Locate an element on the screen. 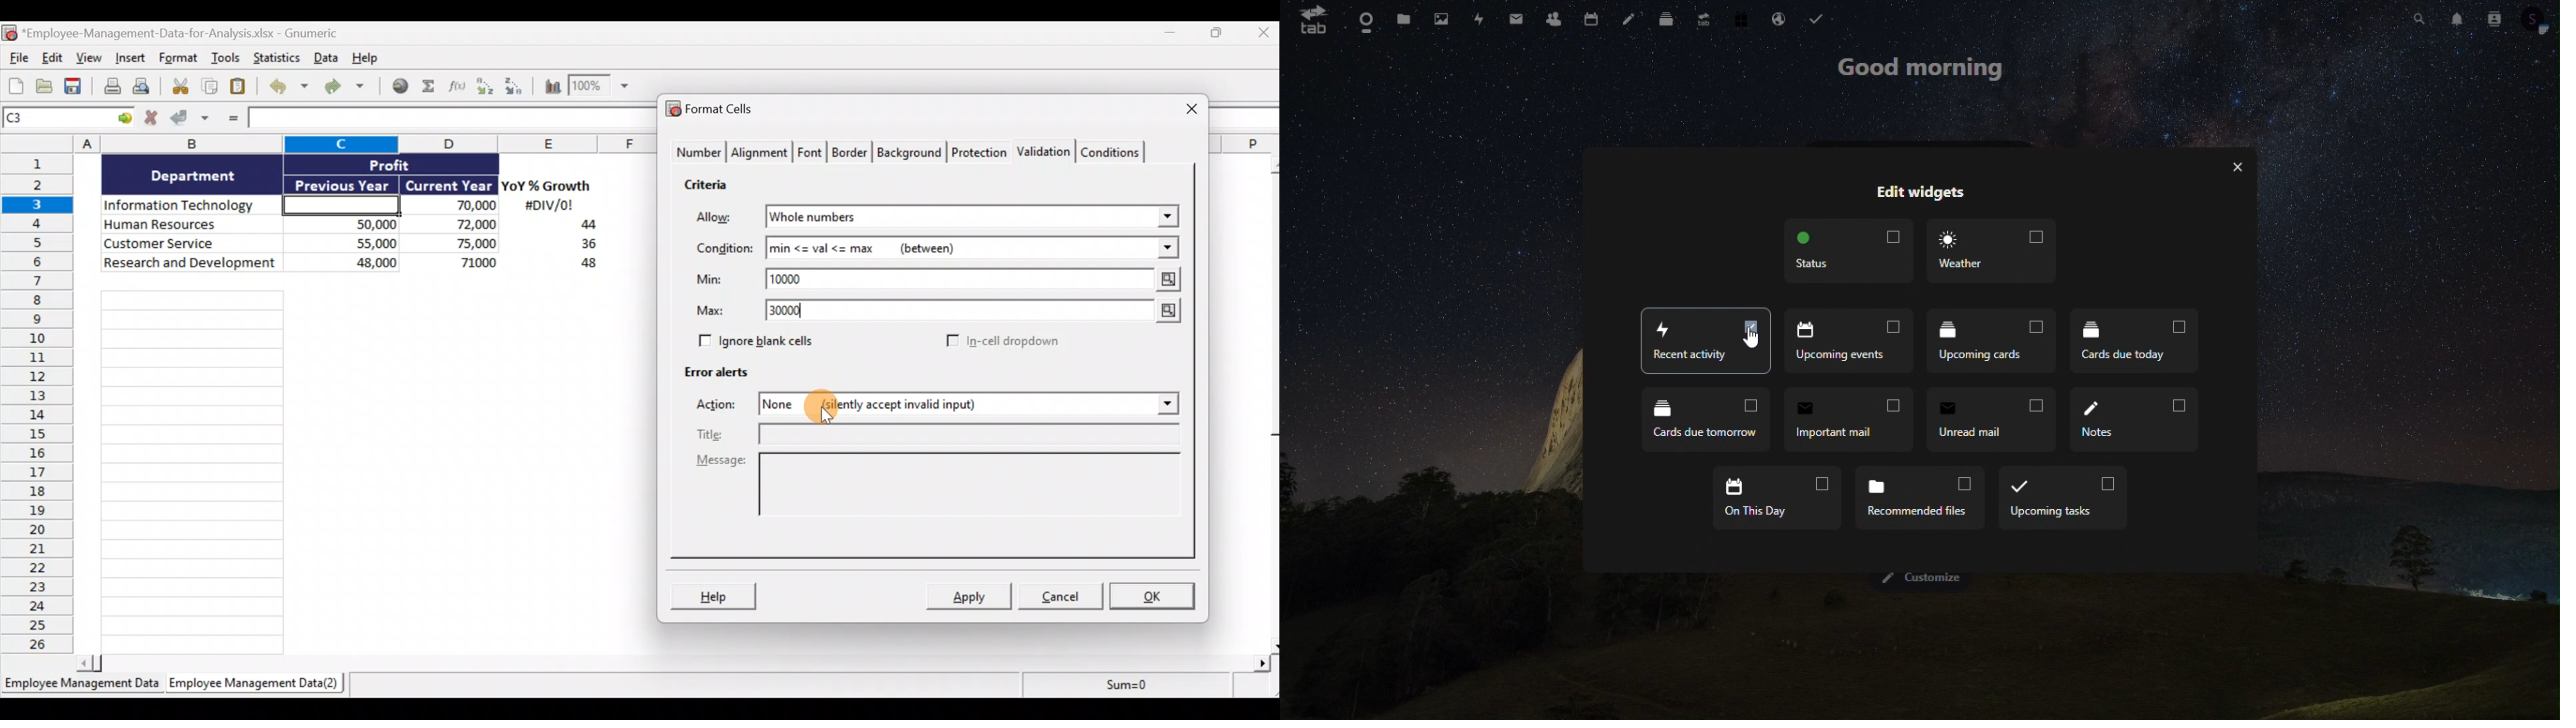 This screenshot has width=2576, height=728. Help is located at coordinates (369, 57).